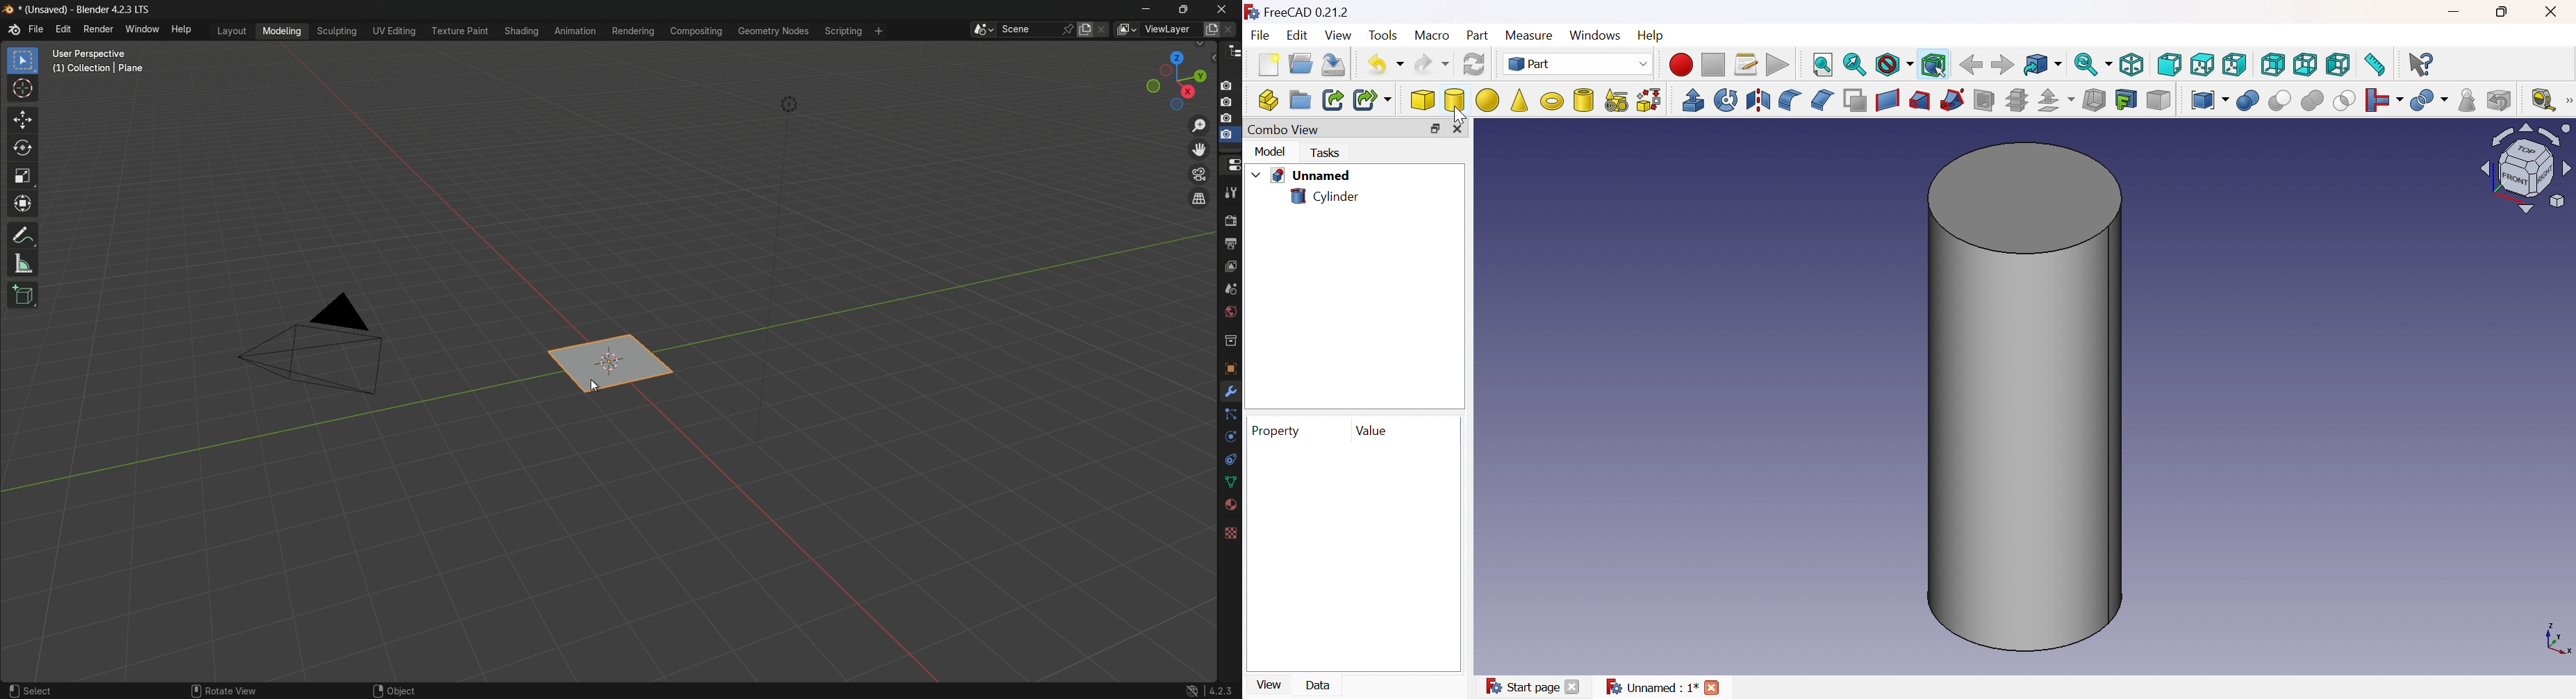  Describe the element at coordinates (2384, 101) in the screenshot. I see `Join objects` at that location.